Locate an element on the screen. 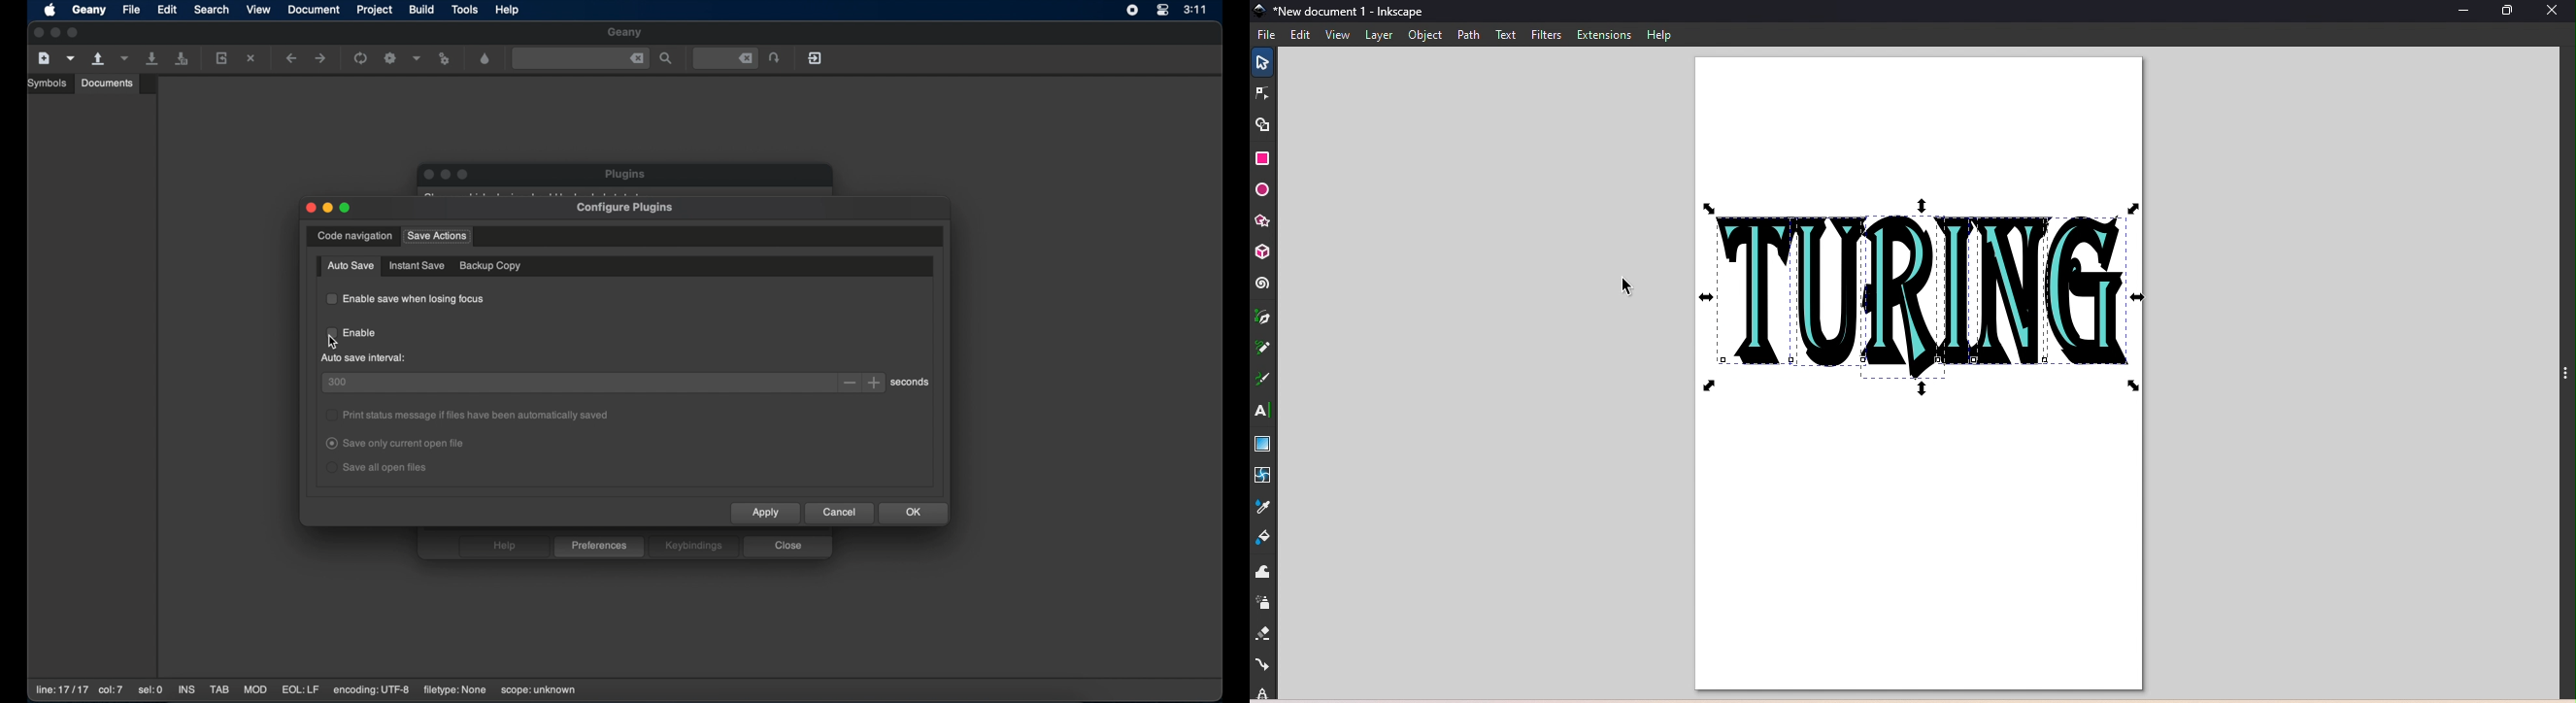 The image size is (2576, 728). Maximize is located at coordinates (2517, 12).